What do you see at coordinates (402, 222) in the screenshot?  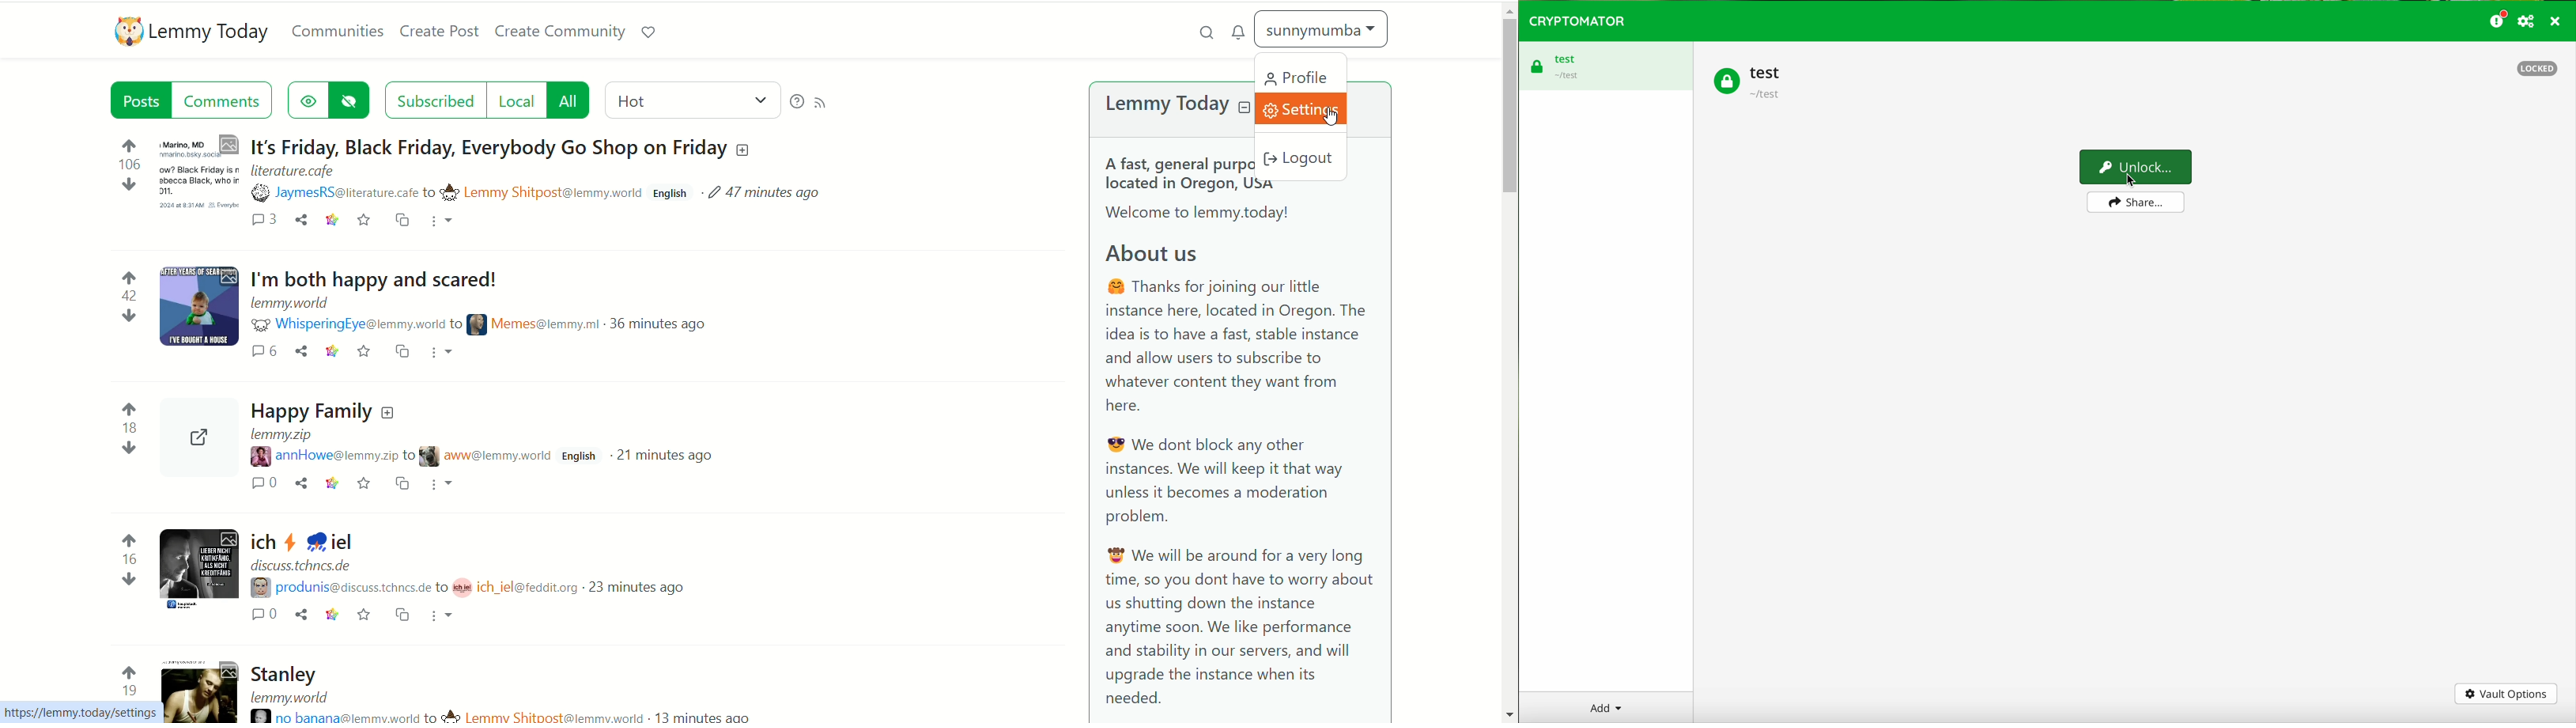 I see `cross-post` at bounding box center [402, 222].